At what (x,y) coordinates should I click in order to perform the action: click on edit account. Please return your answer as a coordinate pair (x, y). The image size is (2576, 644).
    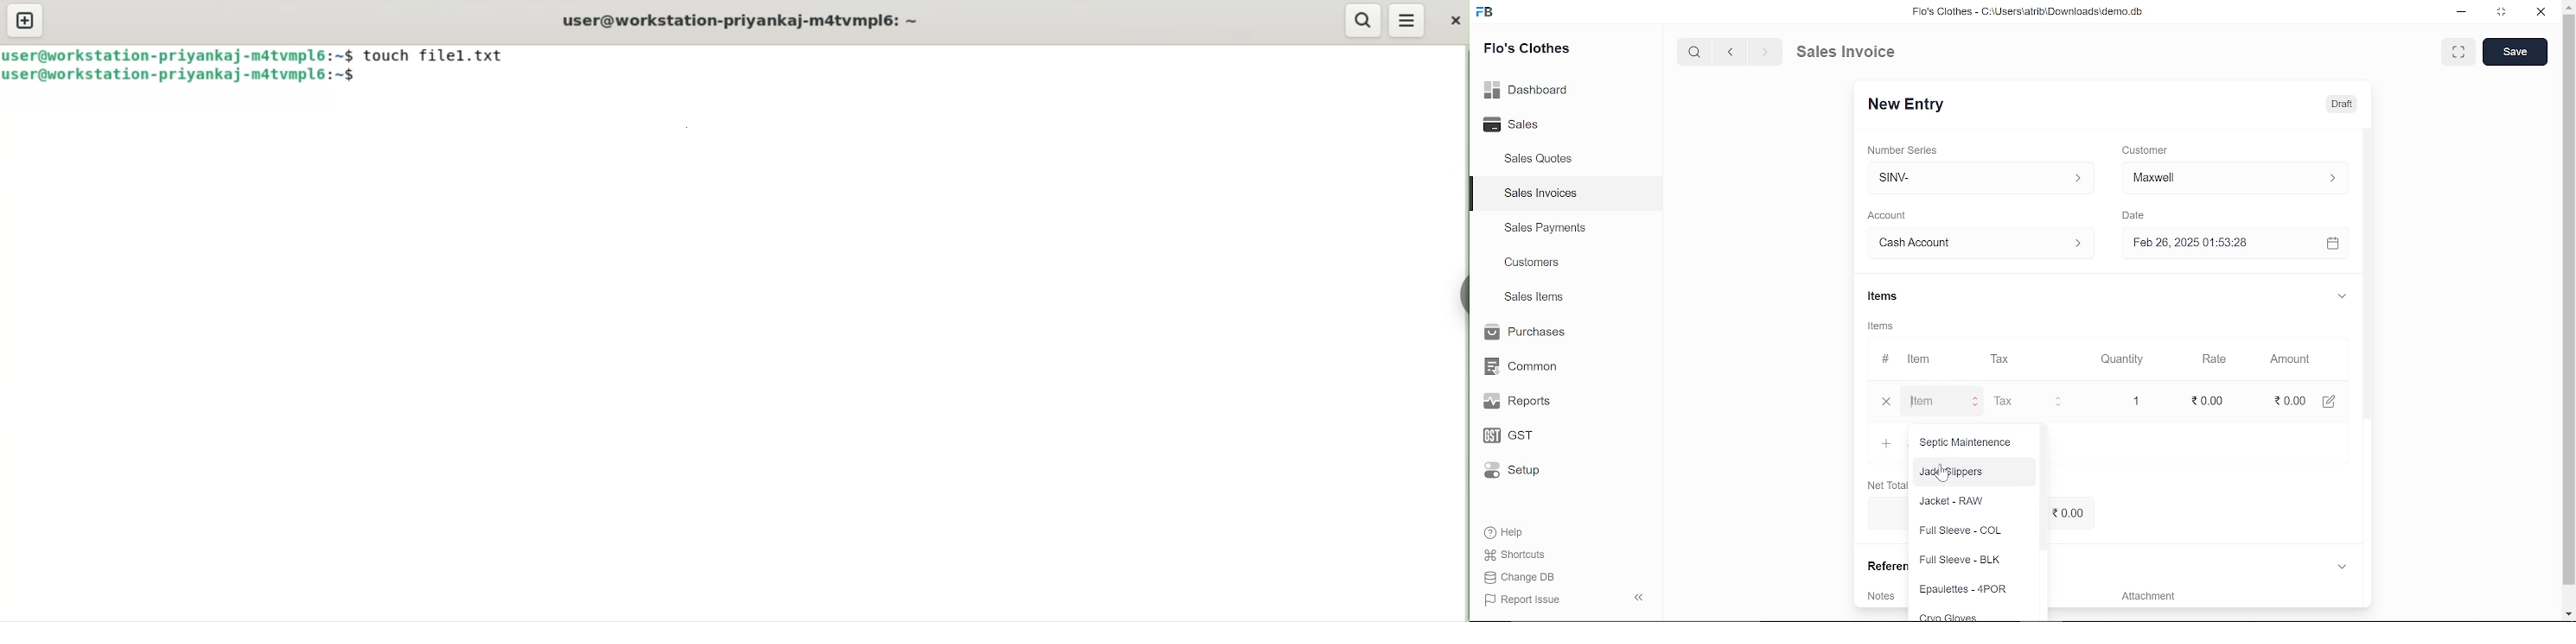
    Looking at the image, I should click on (2339, 400).